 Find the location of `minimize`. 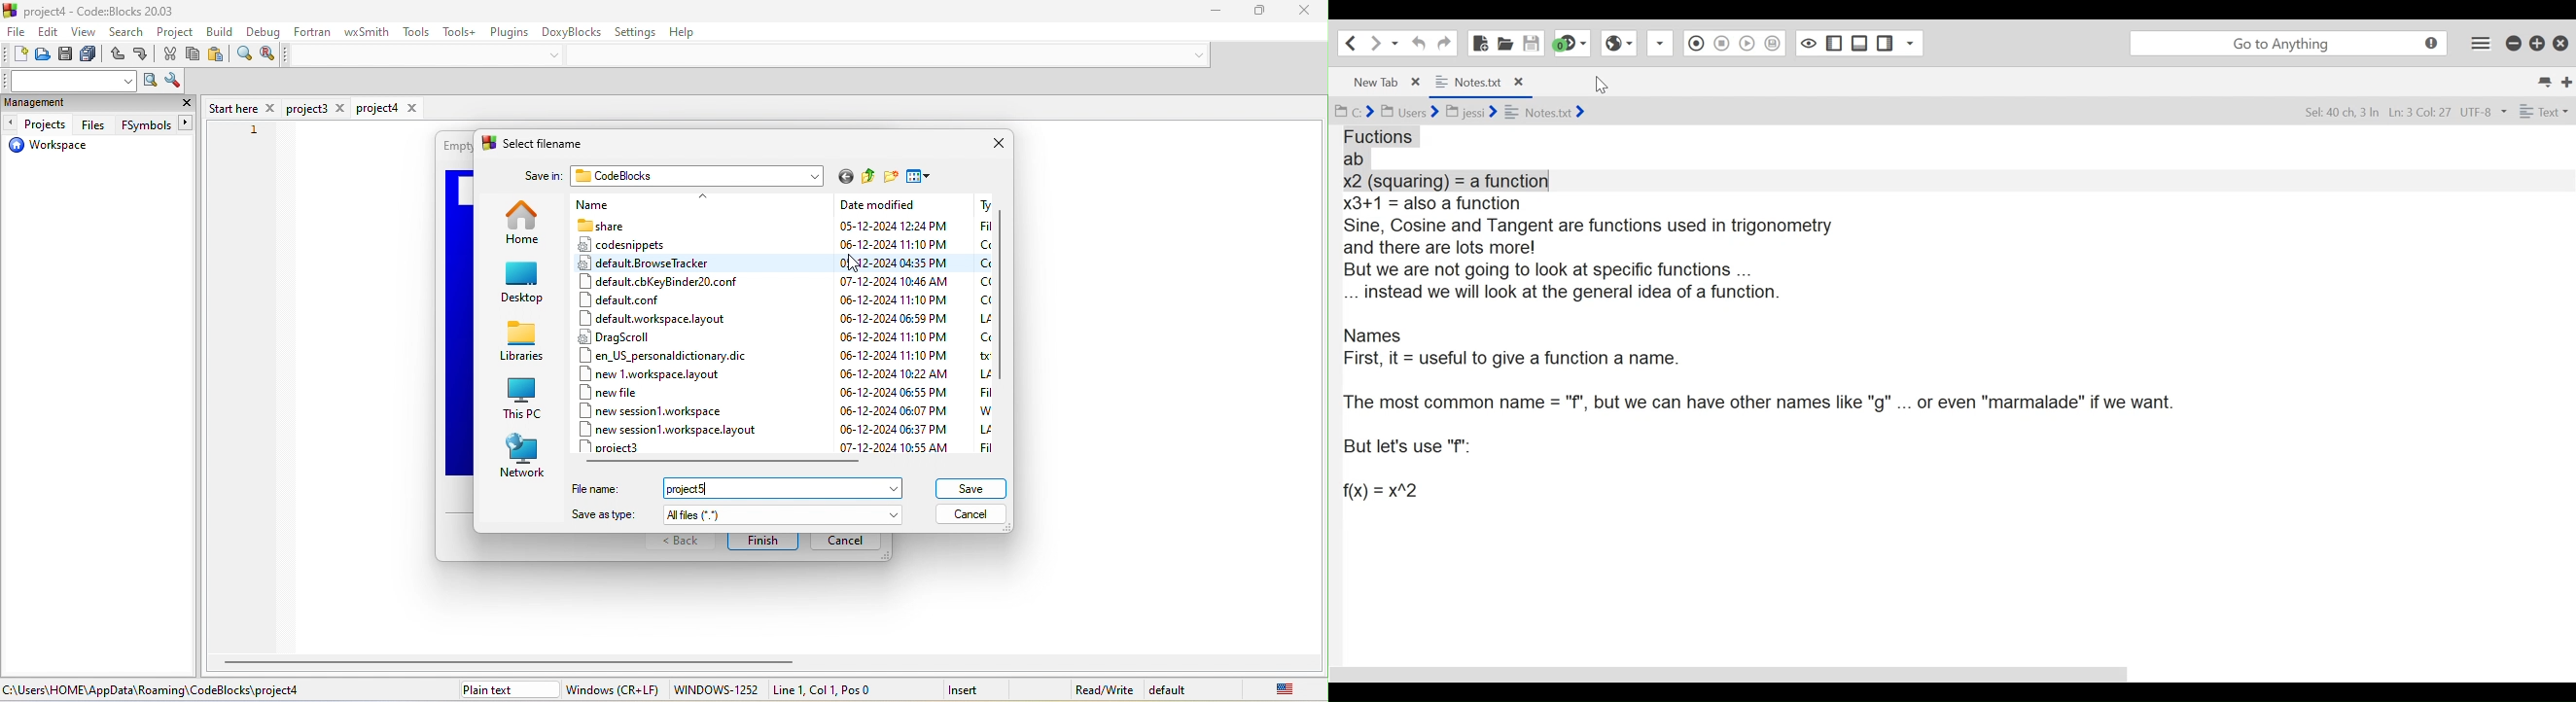

minimize is located at coordinates (1206, 12).